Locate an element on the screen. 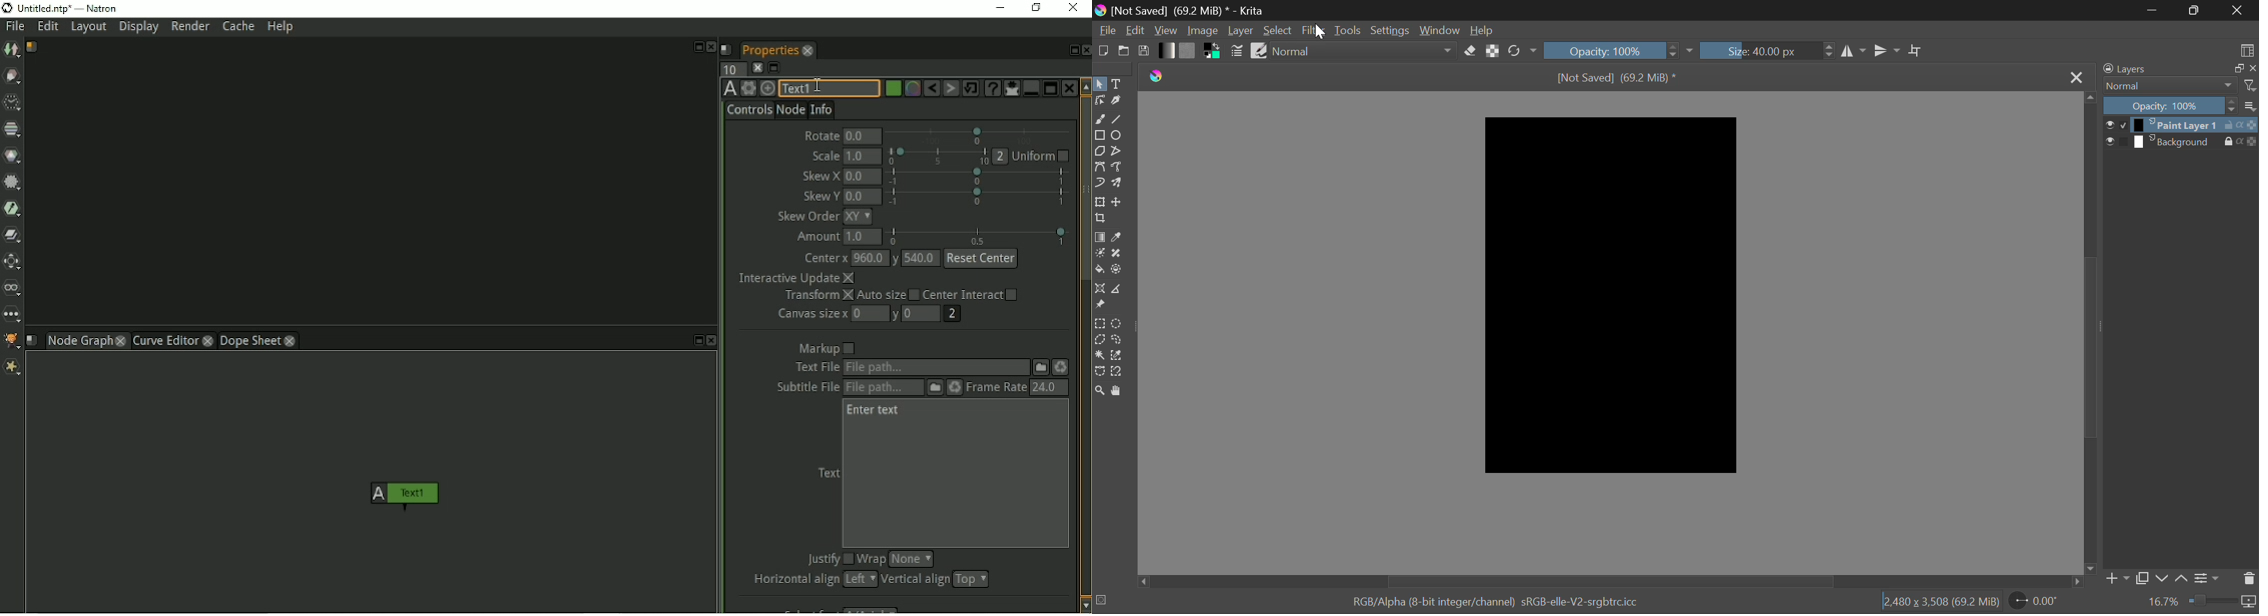 The width and height of the screenshot is (2268, 616). Fill is located at coordinates (1099, 269).